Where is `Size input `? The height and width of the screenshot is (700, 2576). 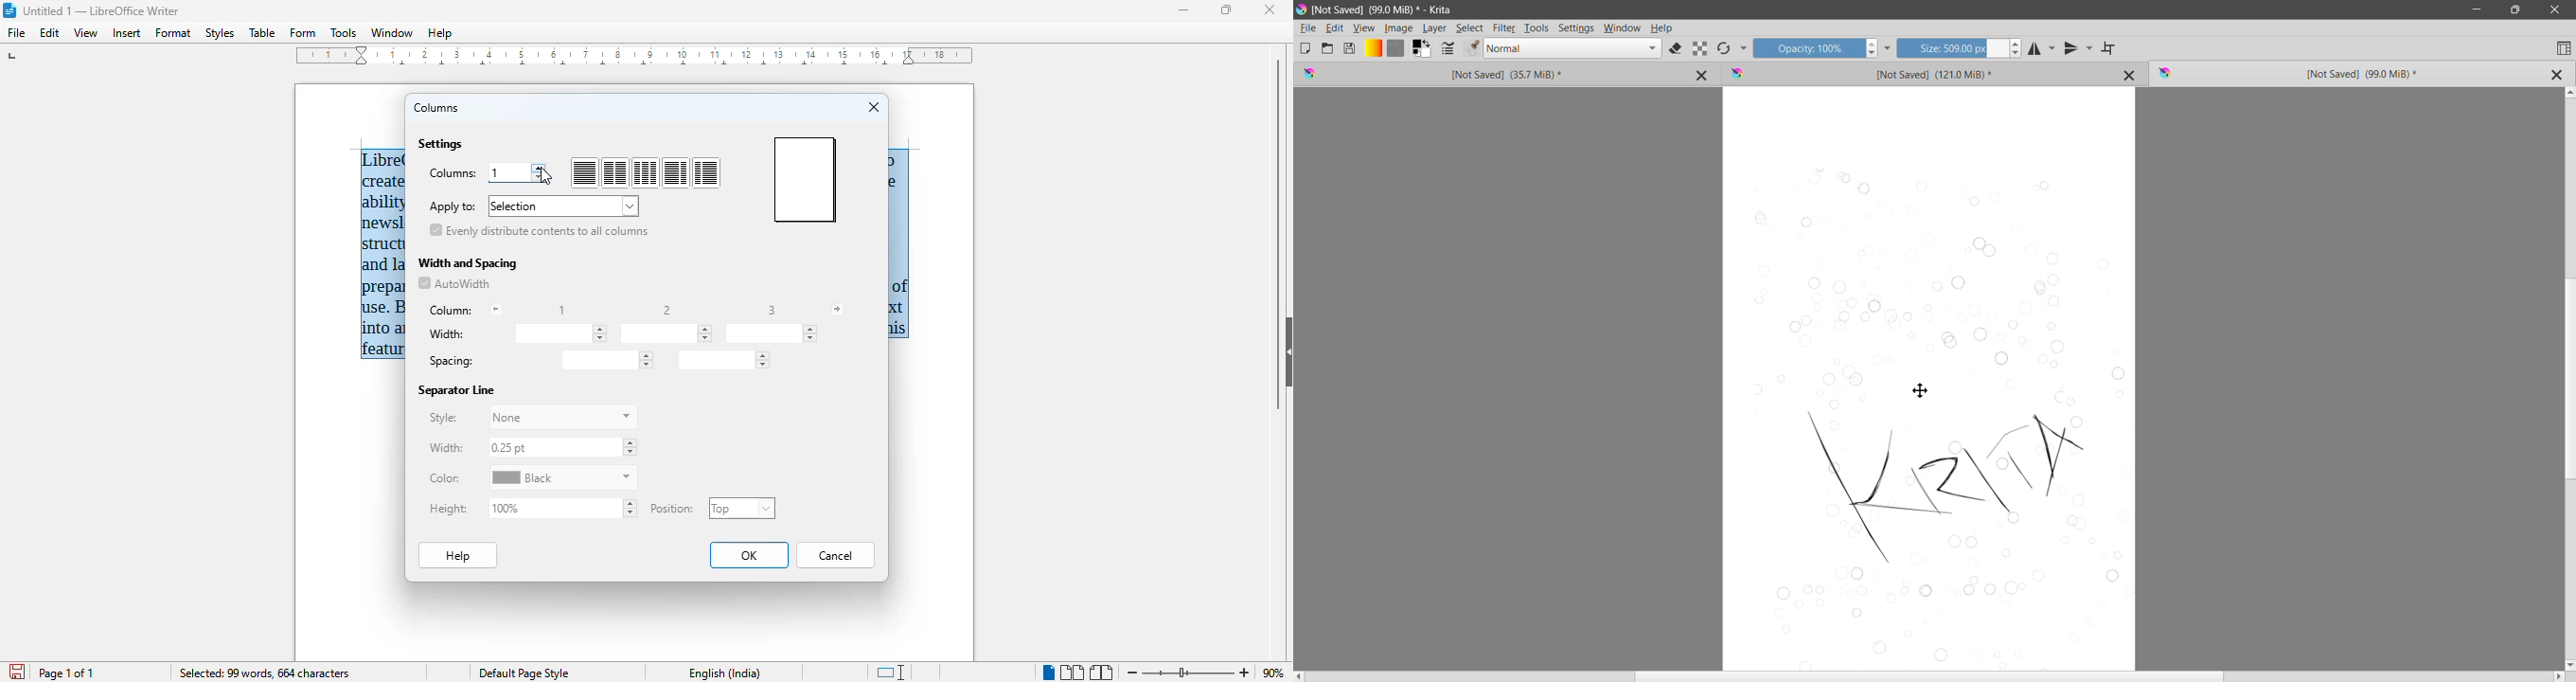
Size input  is located at coordinates (1951, 47).